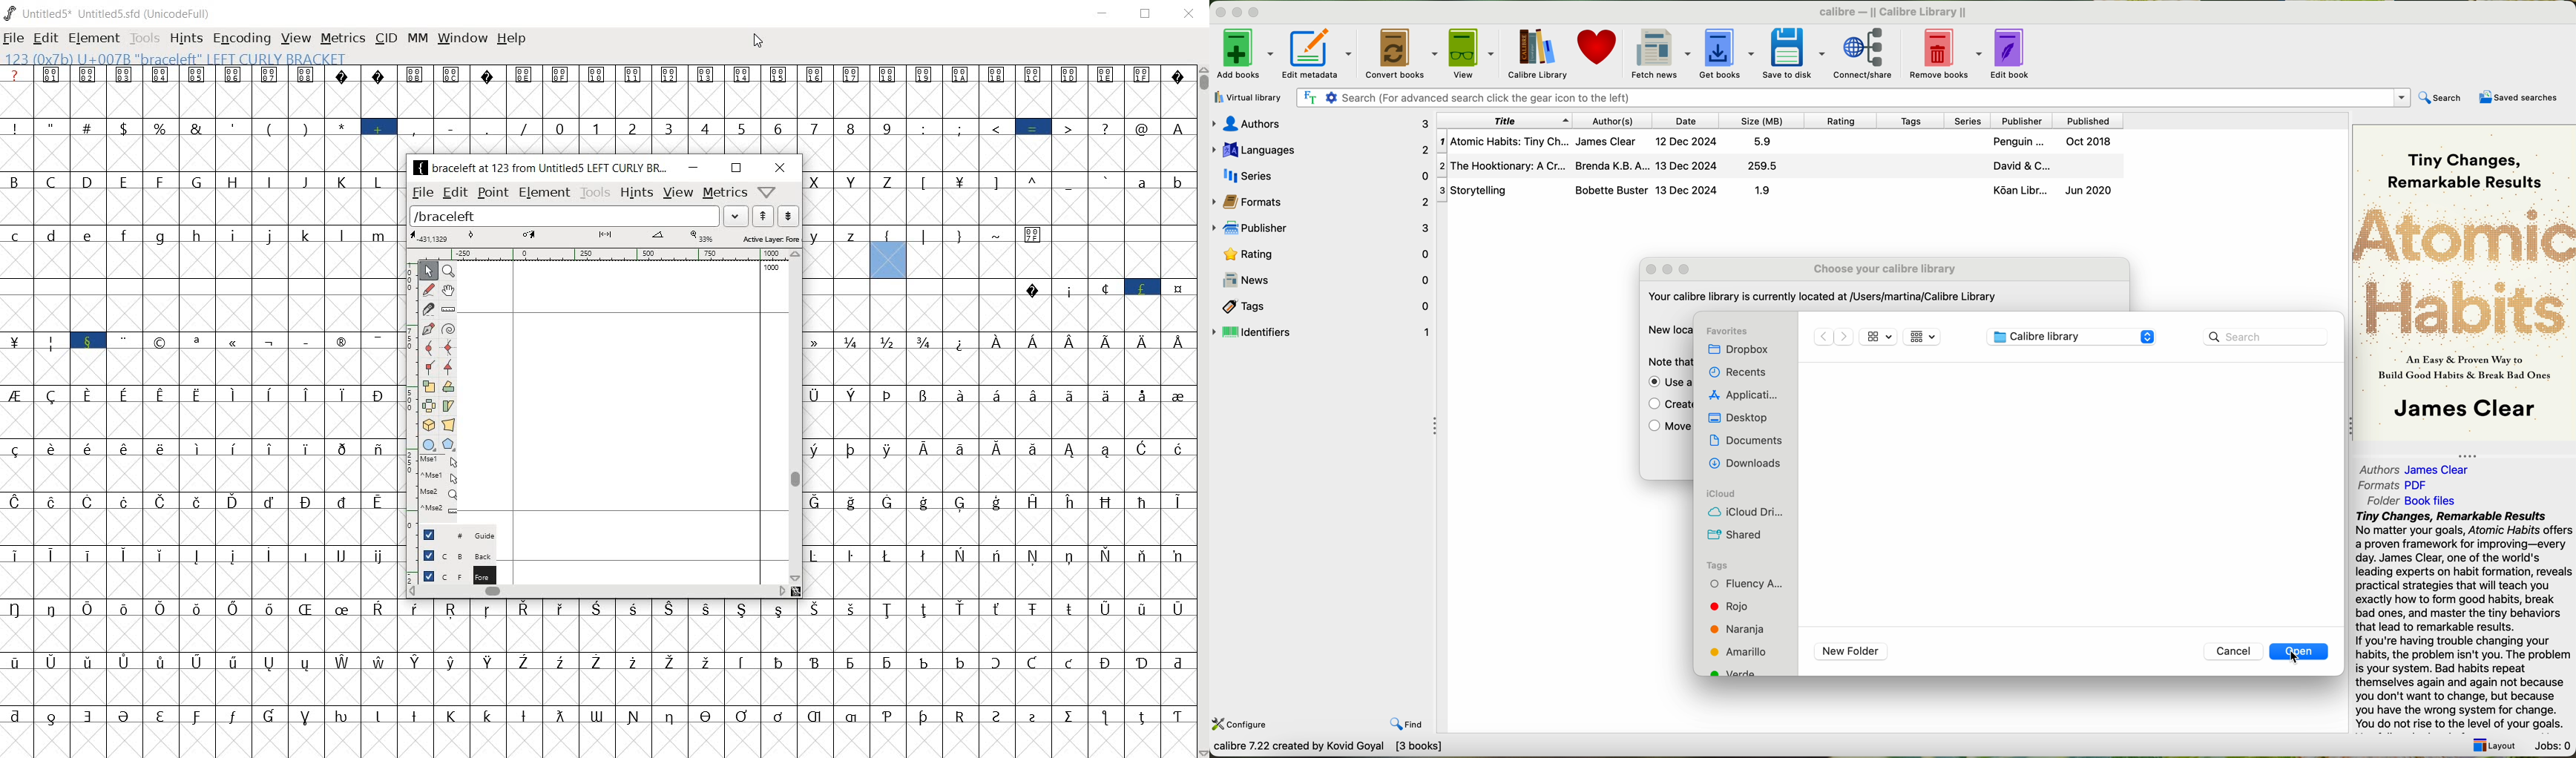 The image size is (2576, 784). I want to click on virtual library, so click(1250, 98).